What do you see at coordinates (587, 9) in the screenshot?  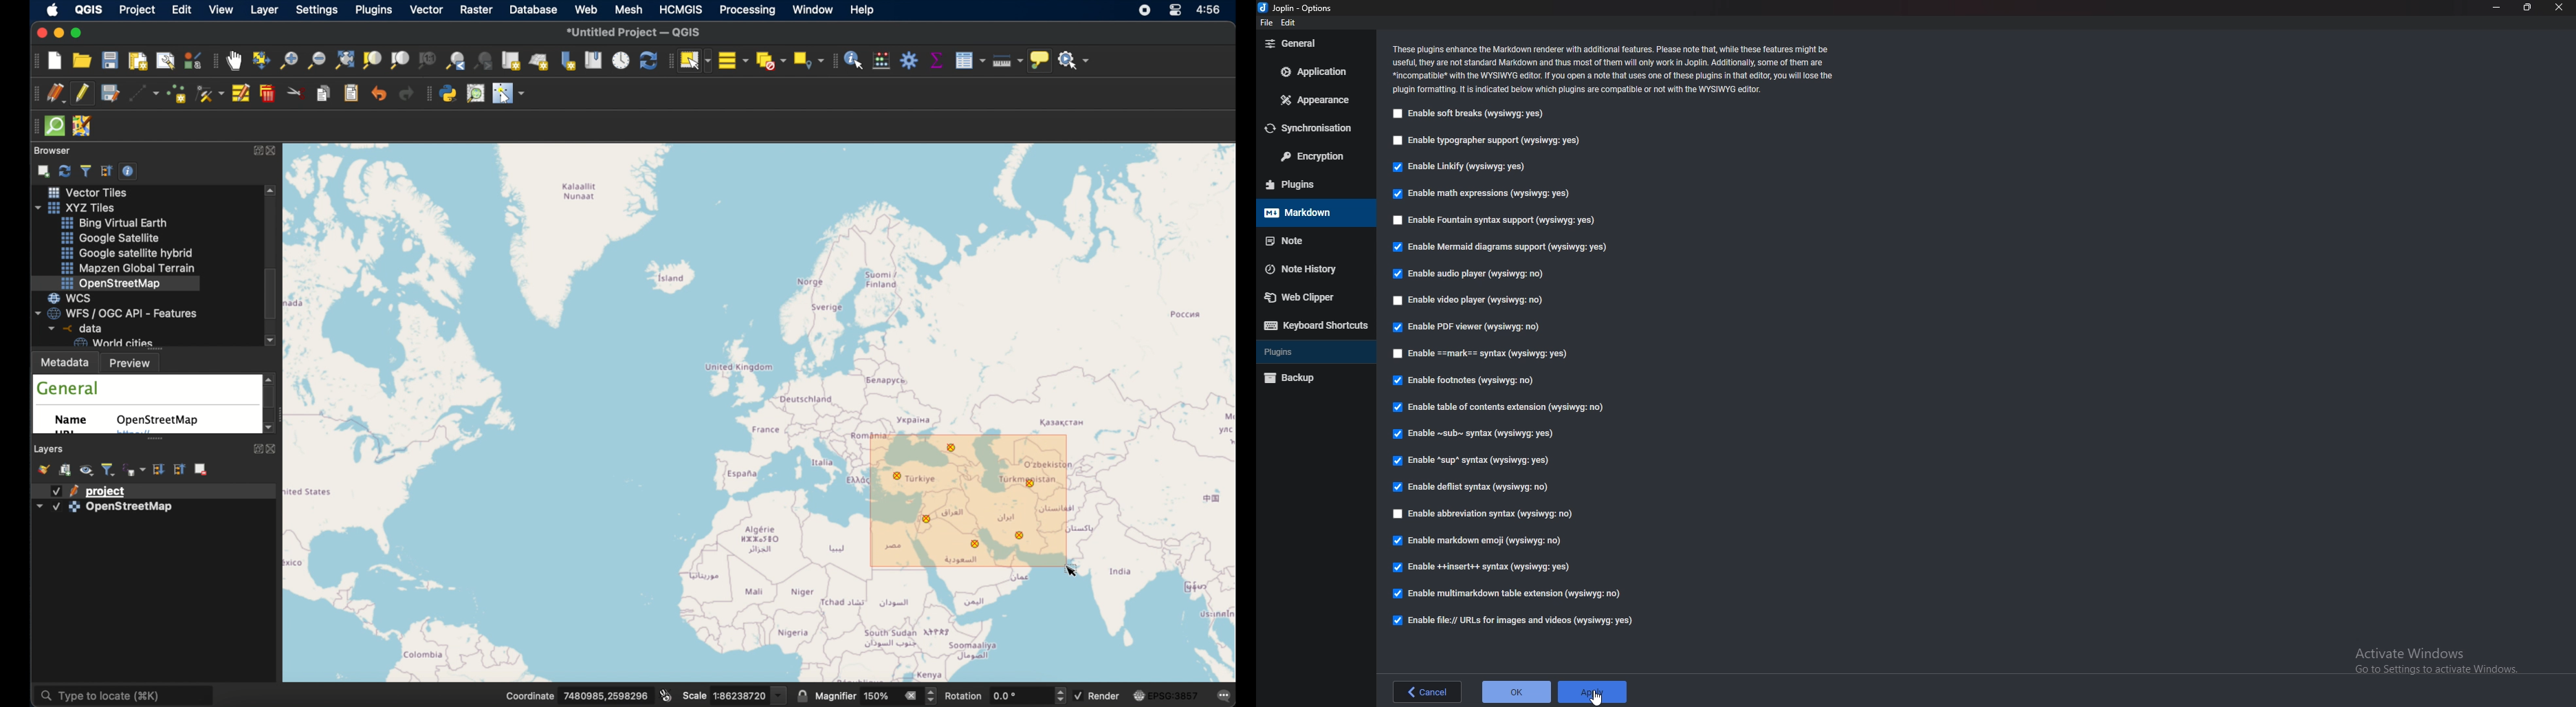 I see `web` at bounding box center [587, 9].